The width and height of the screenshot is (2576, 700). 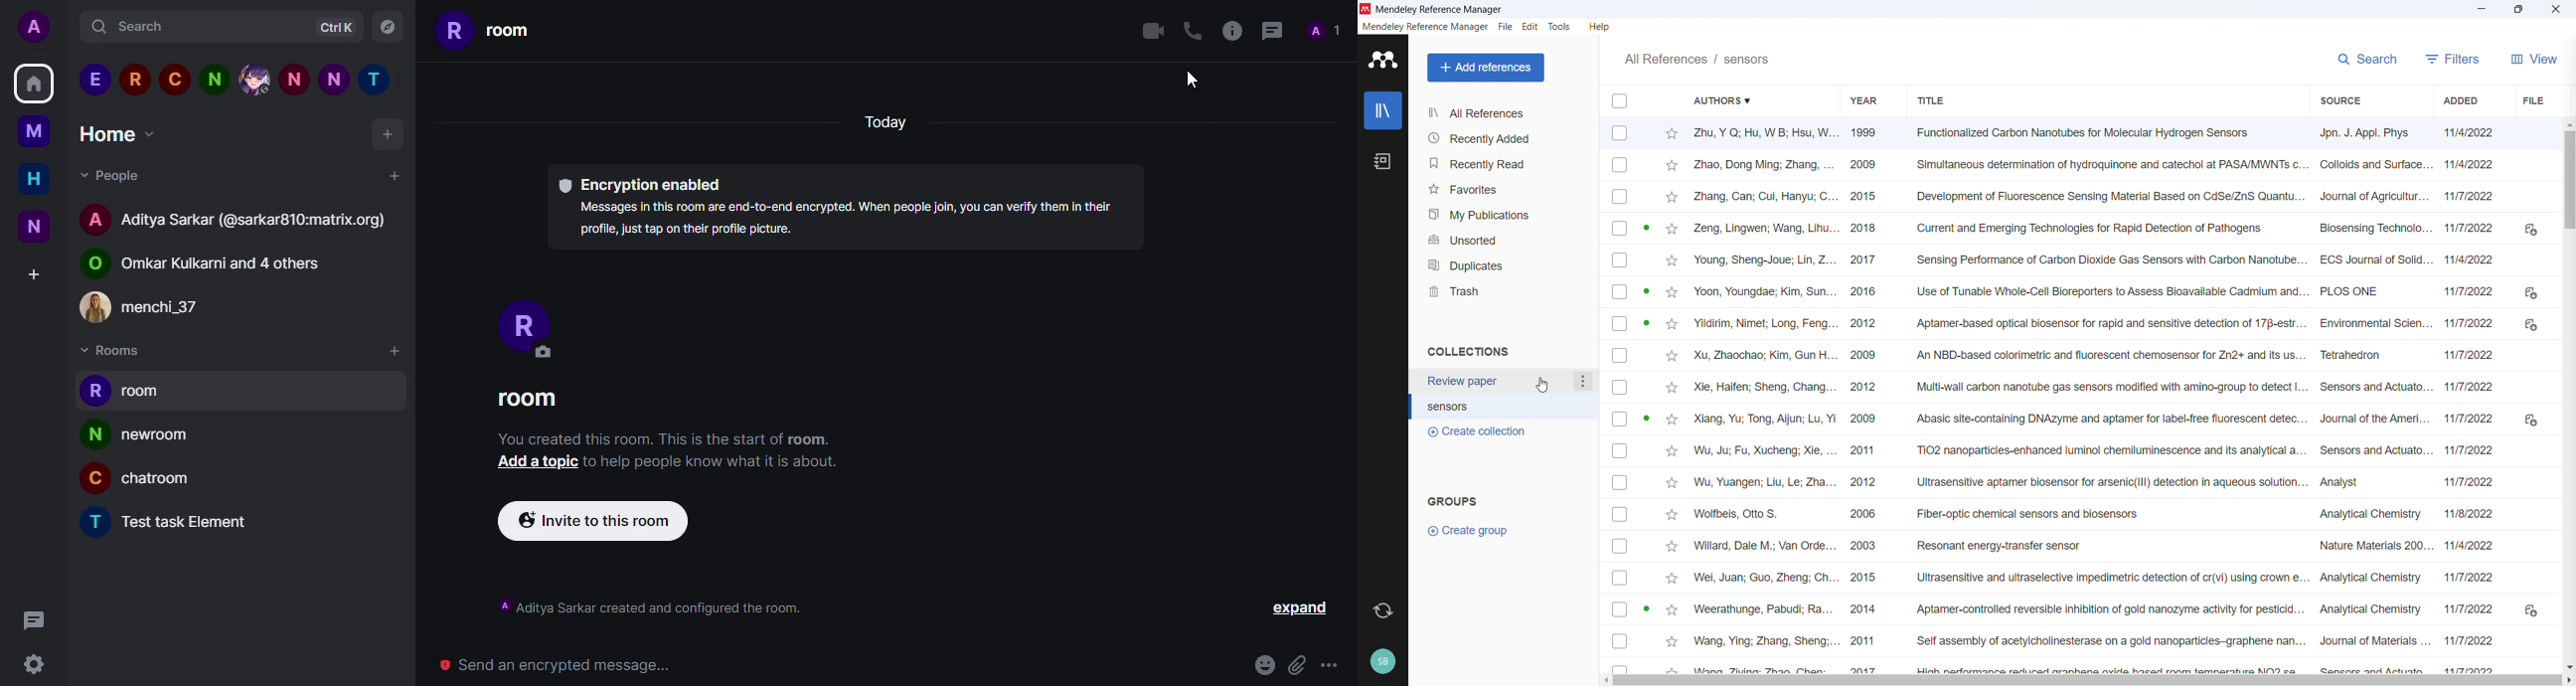 What do you see at coordinates (389, 28) in the screenshot?
I see `navigator` at bounding box center [389, 28].